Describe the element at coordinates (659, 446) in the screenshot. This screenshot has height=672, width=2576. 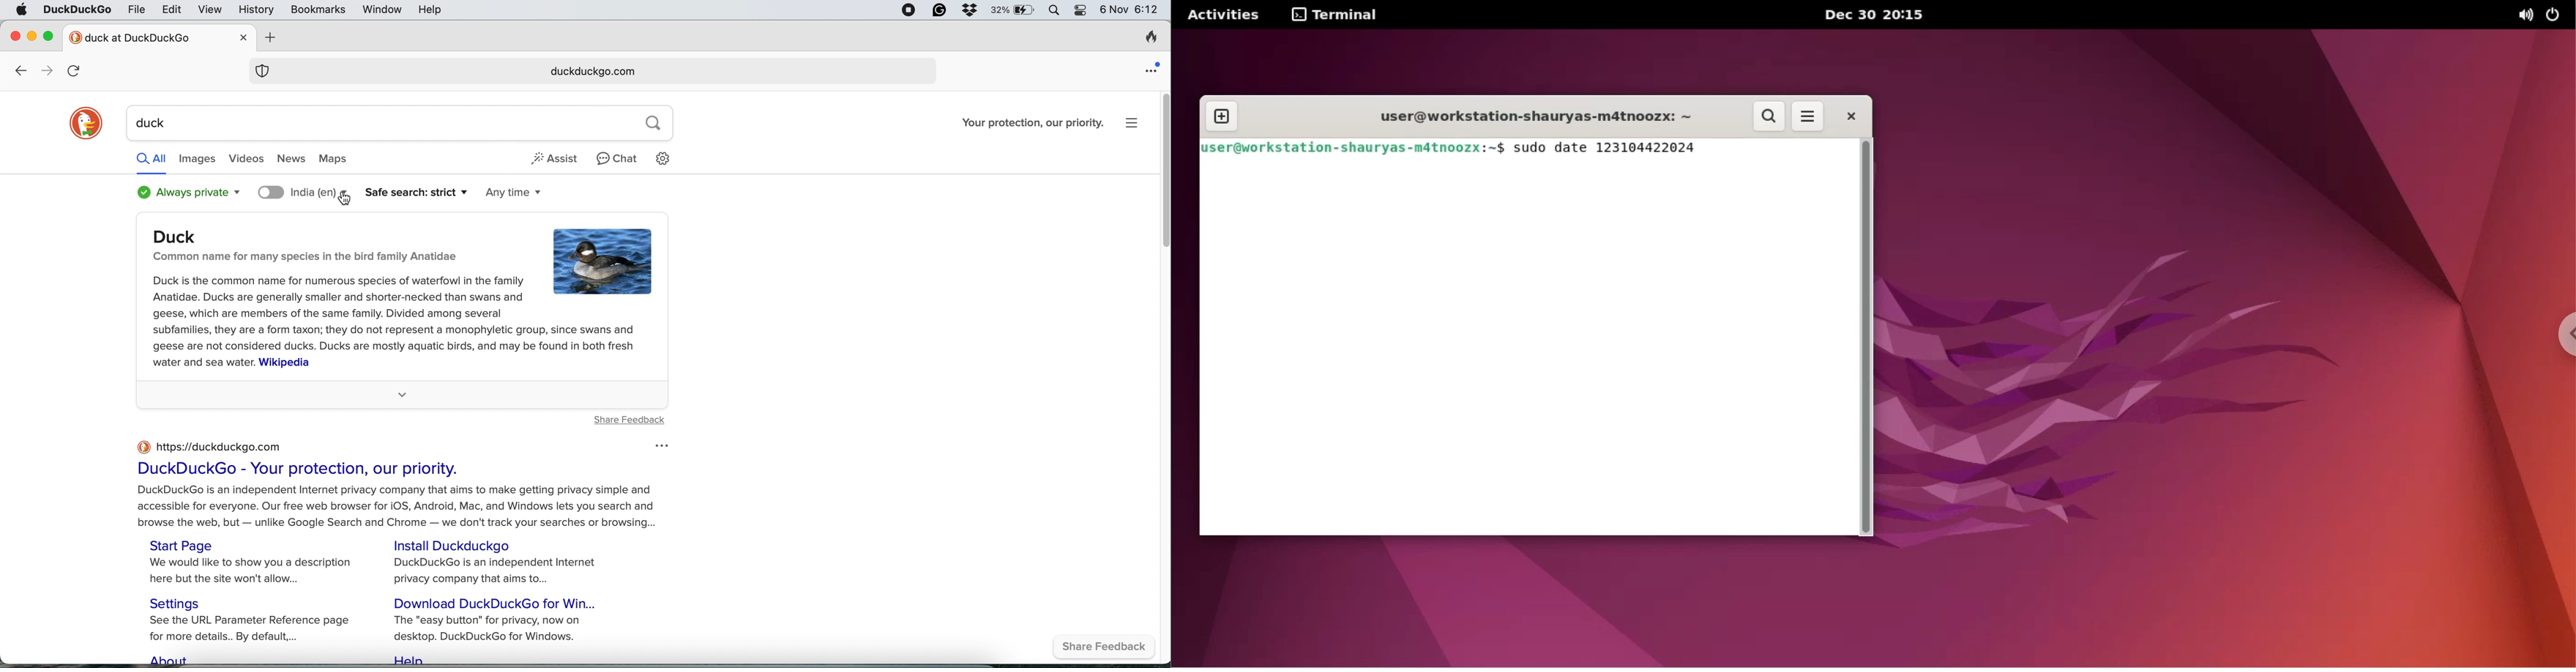
I see `options` at that location.